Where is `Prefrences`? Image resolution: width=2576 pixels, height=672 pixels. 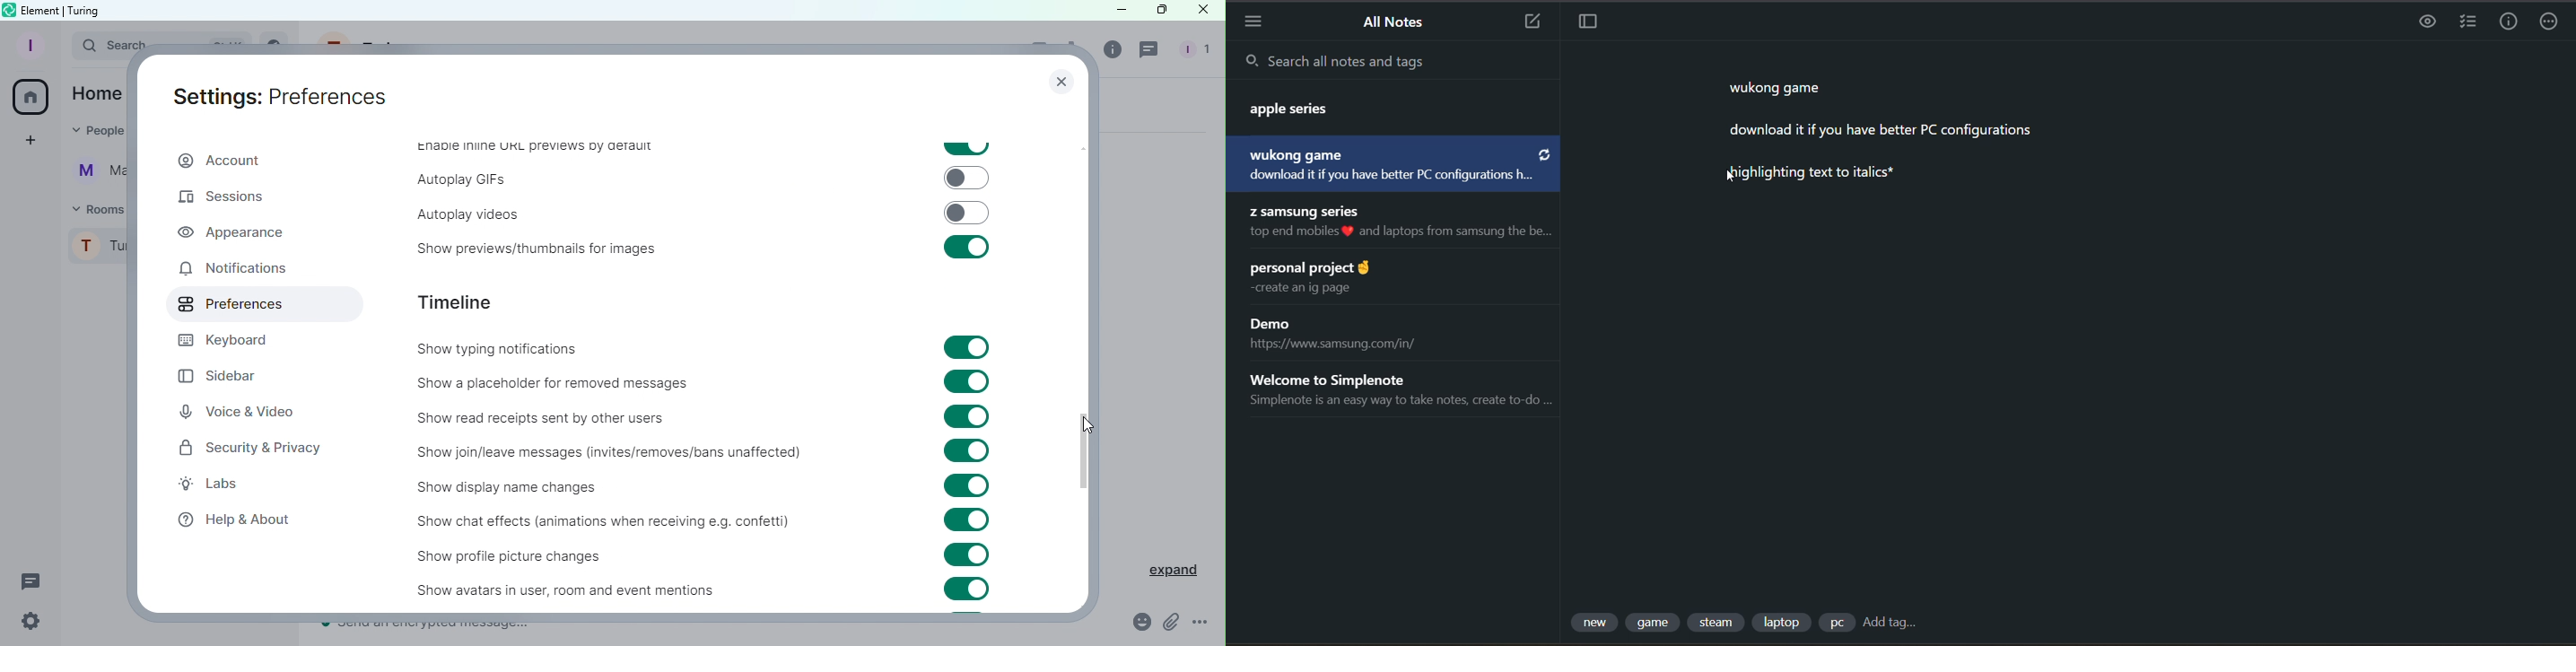 Prefrences is located at coordinates (261, 305).